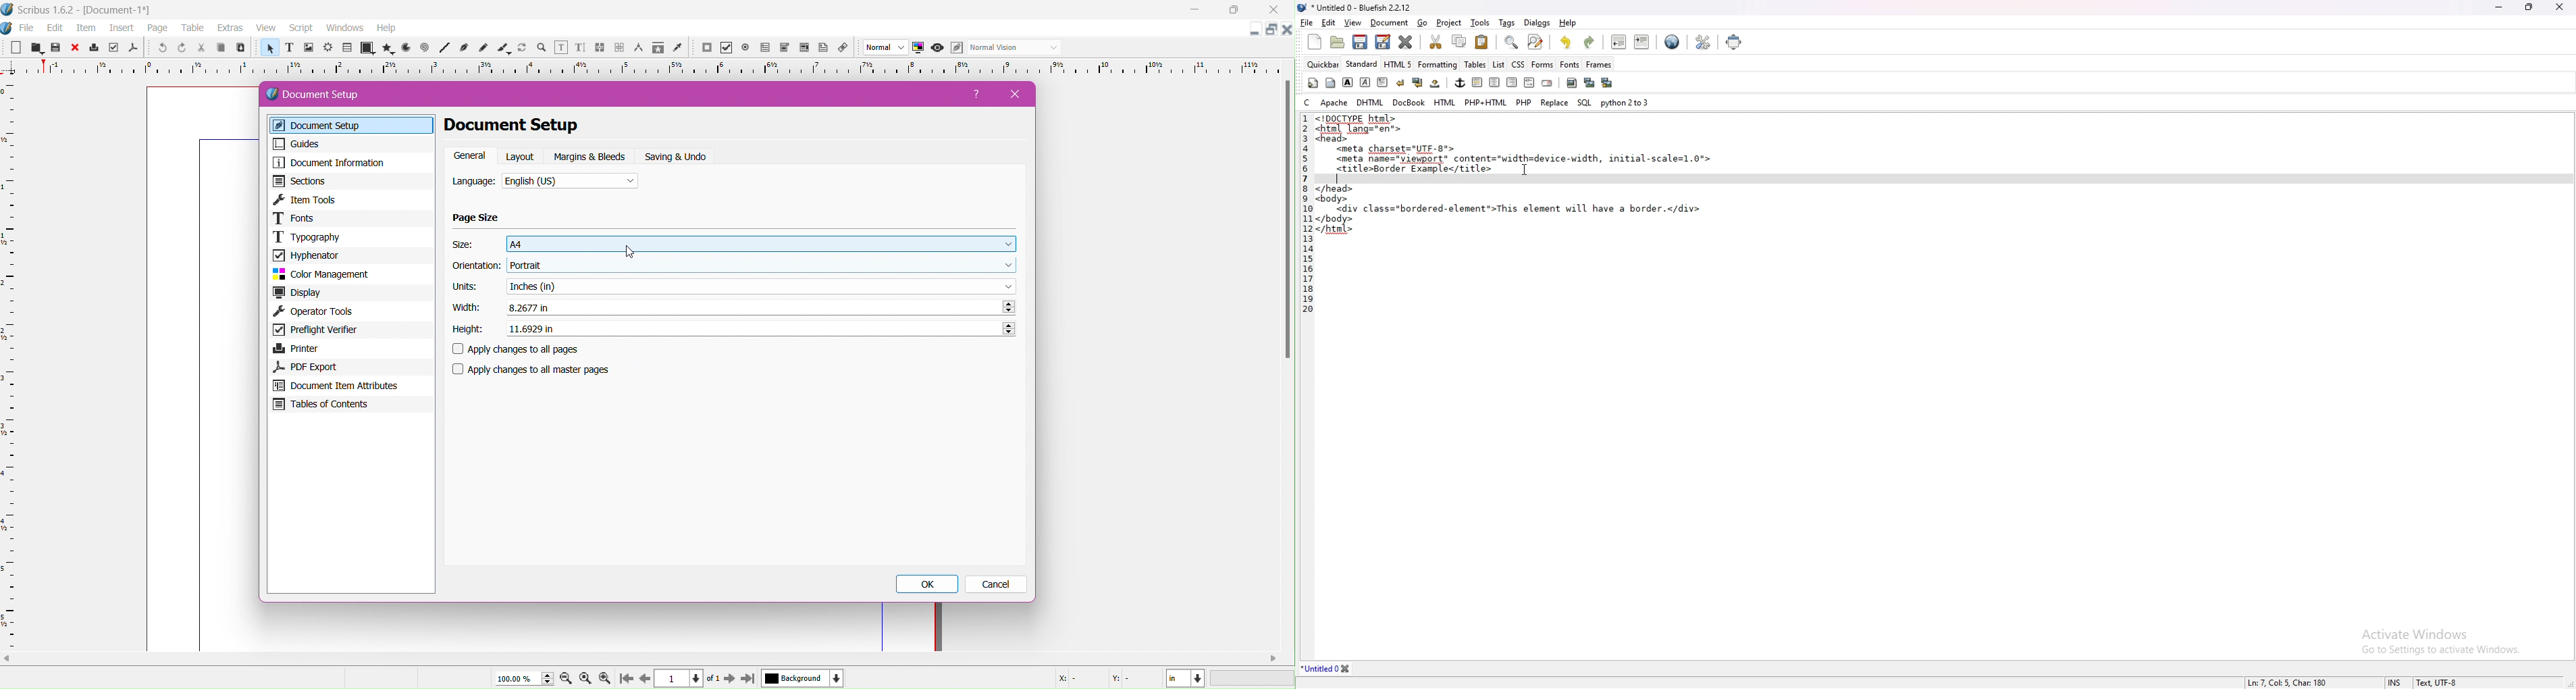  Describe the element at coordinates (350, 181) in the screenshot. I see `Sections` at that location.